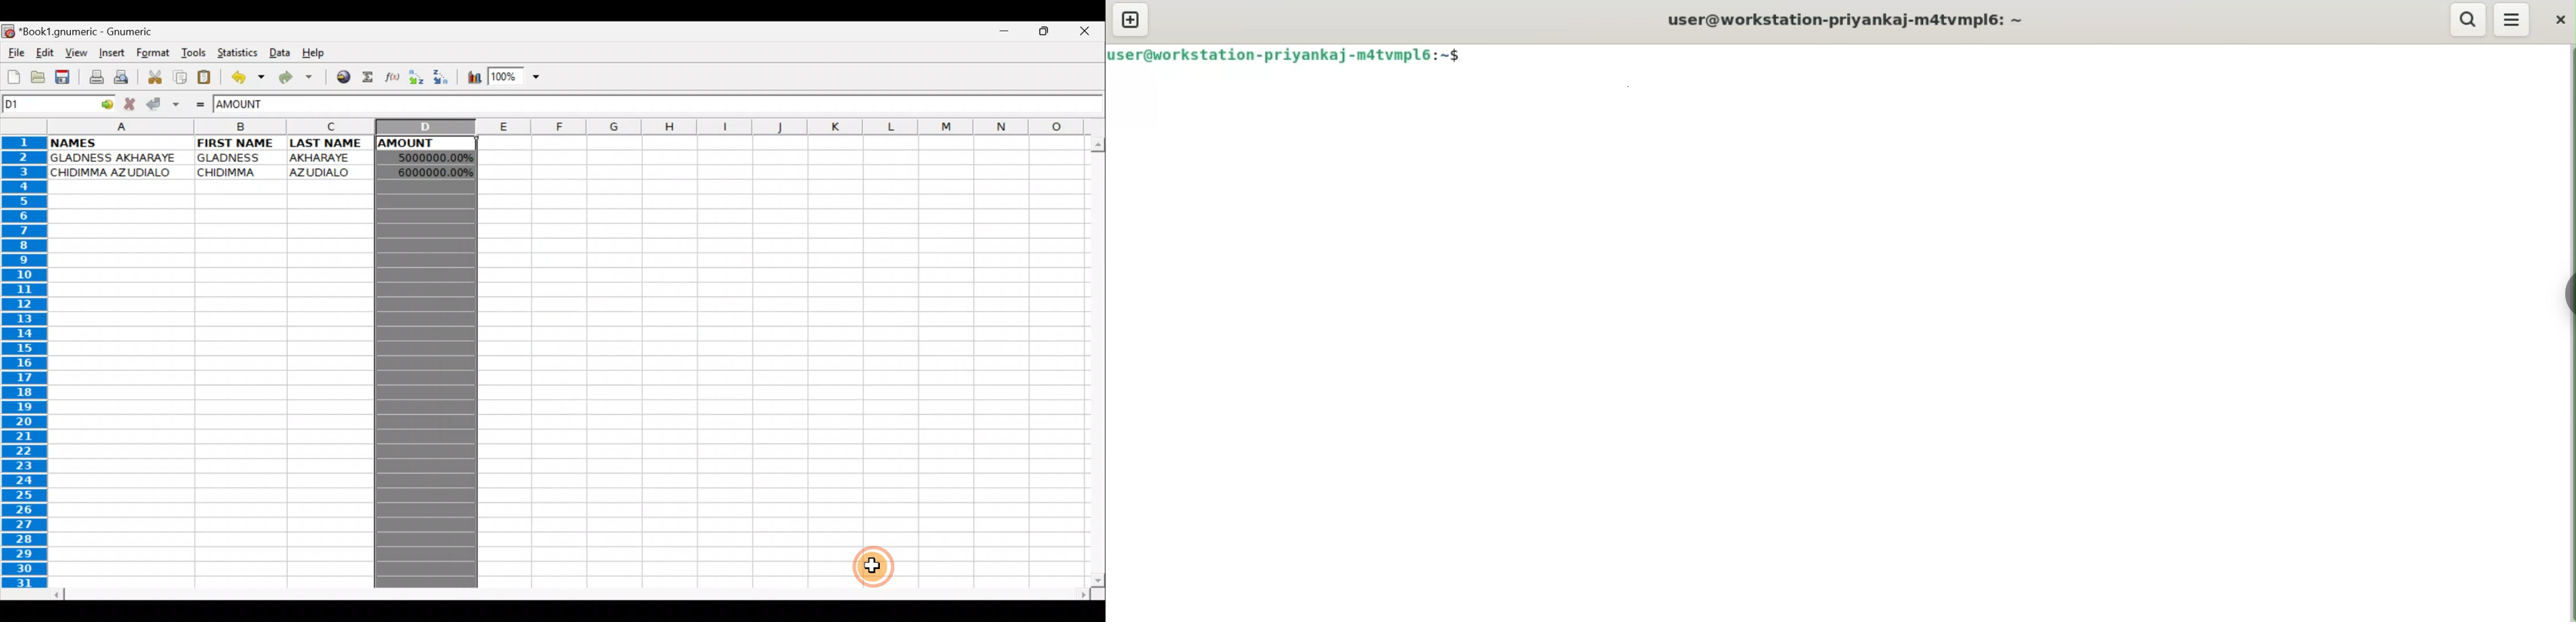  I want to click on Minimize, so click(1008, 33).